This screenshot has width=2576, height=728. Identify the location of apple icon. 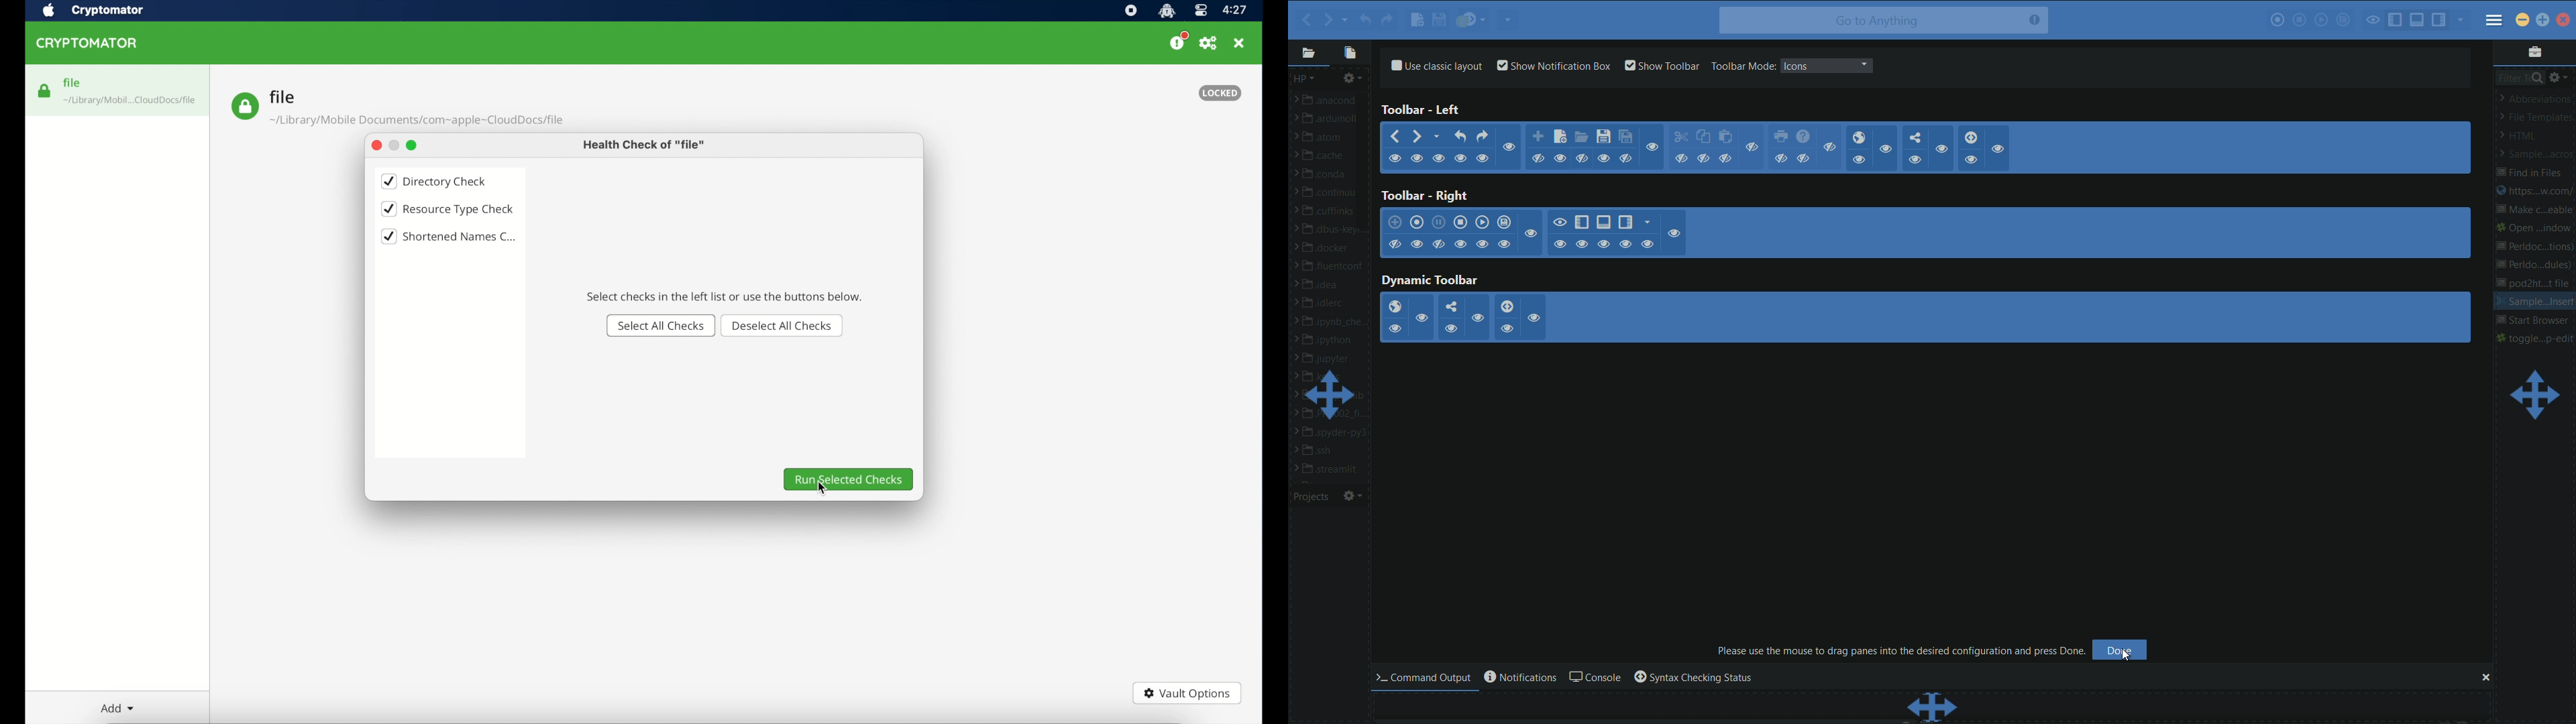
(48, 11).